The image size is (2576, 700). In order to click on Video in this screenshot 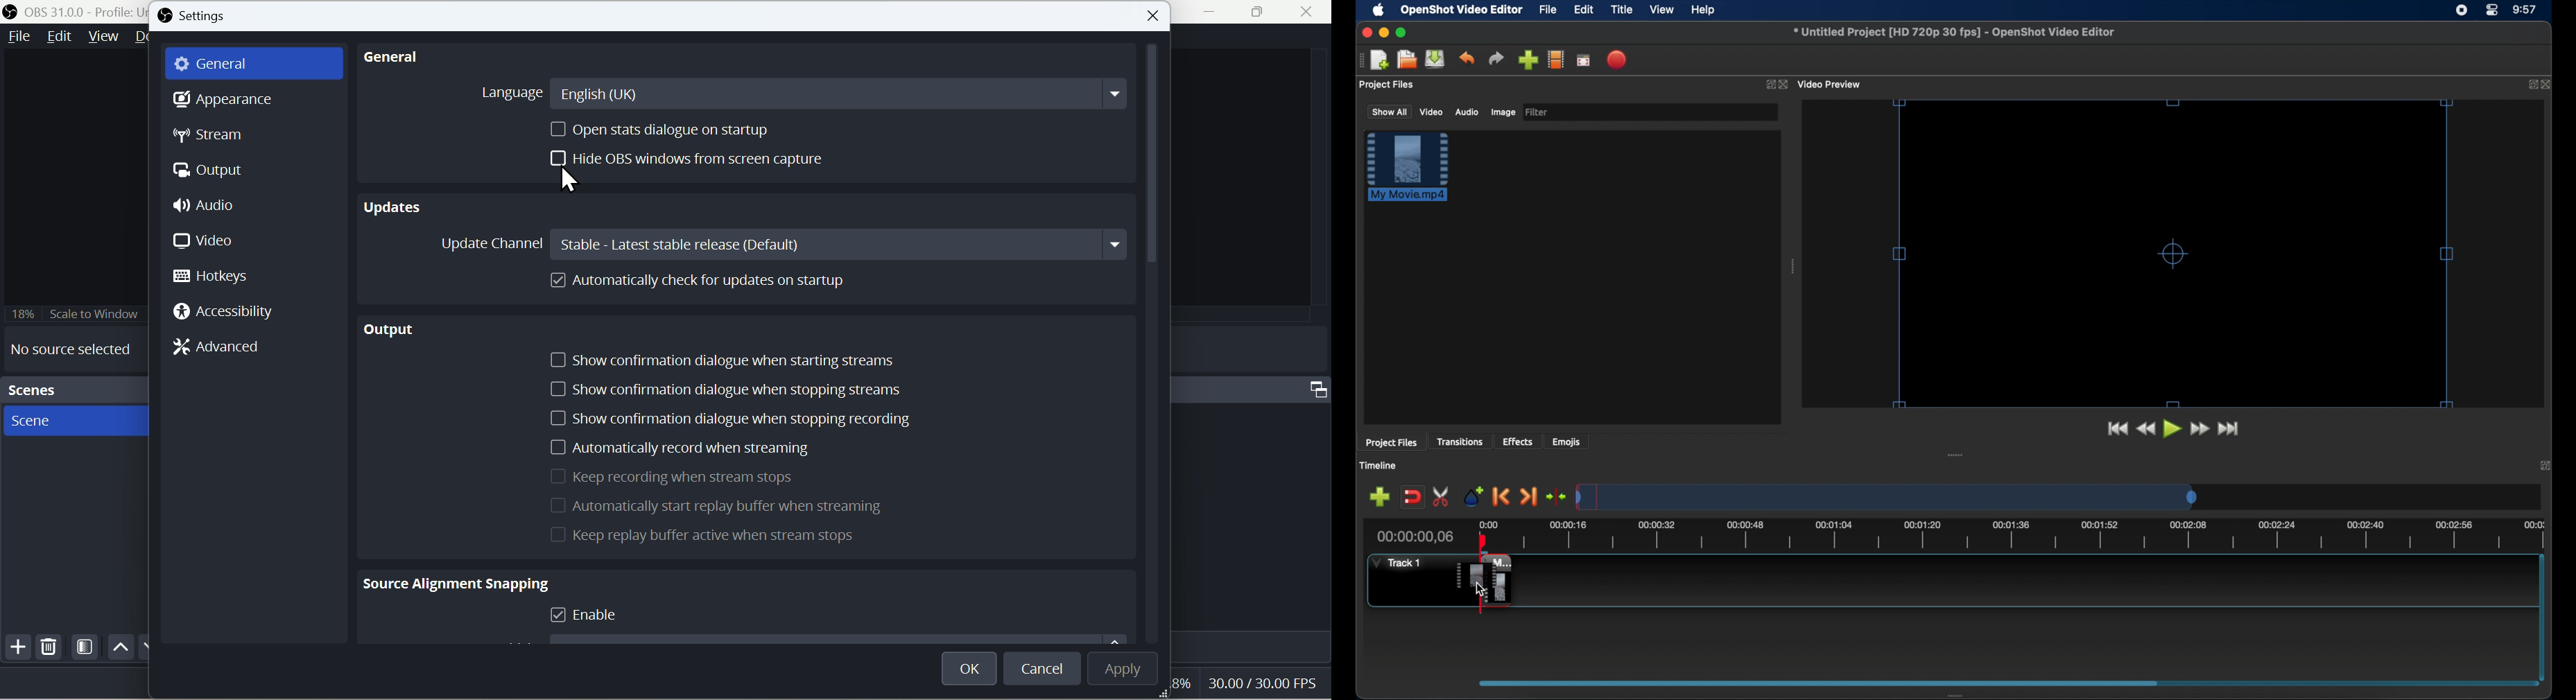, I will do `click(213, 242)`.